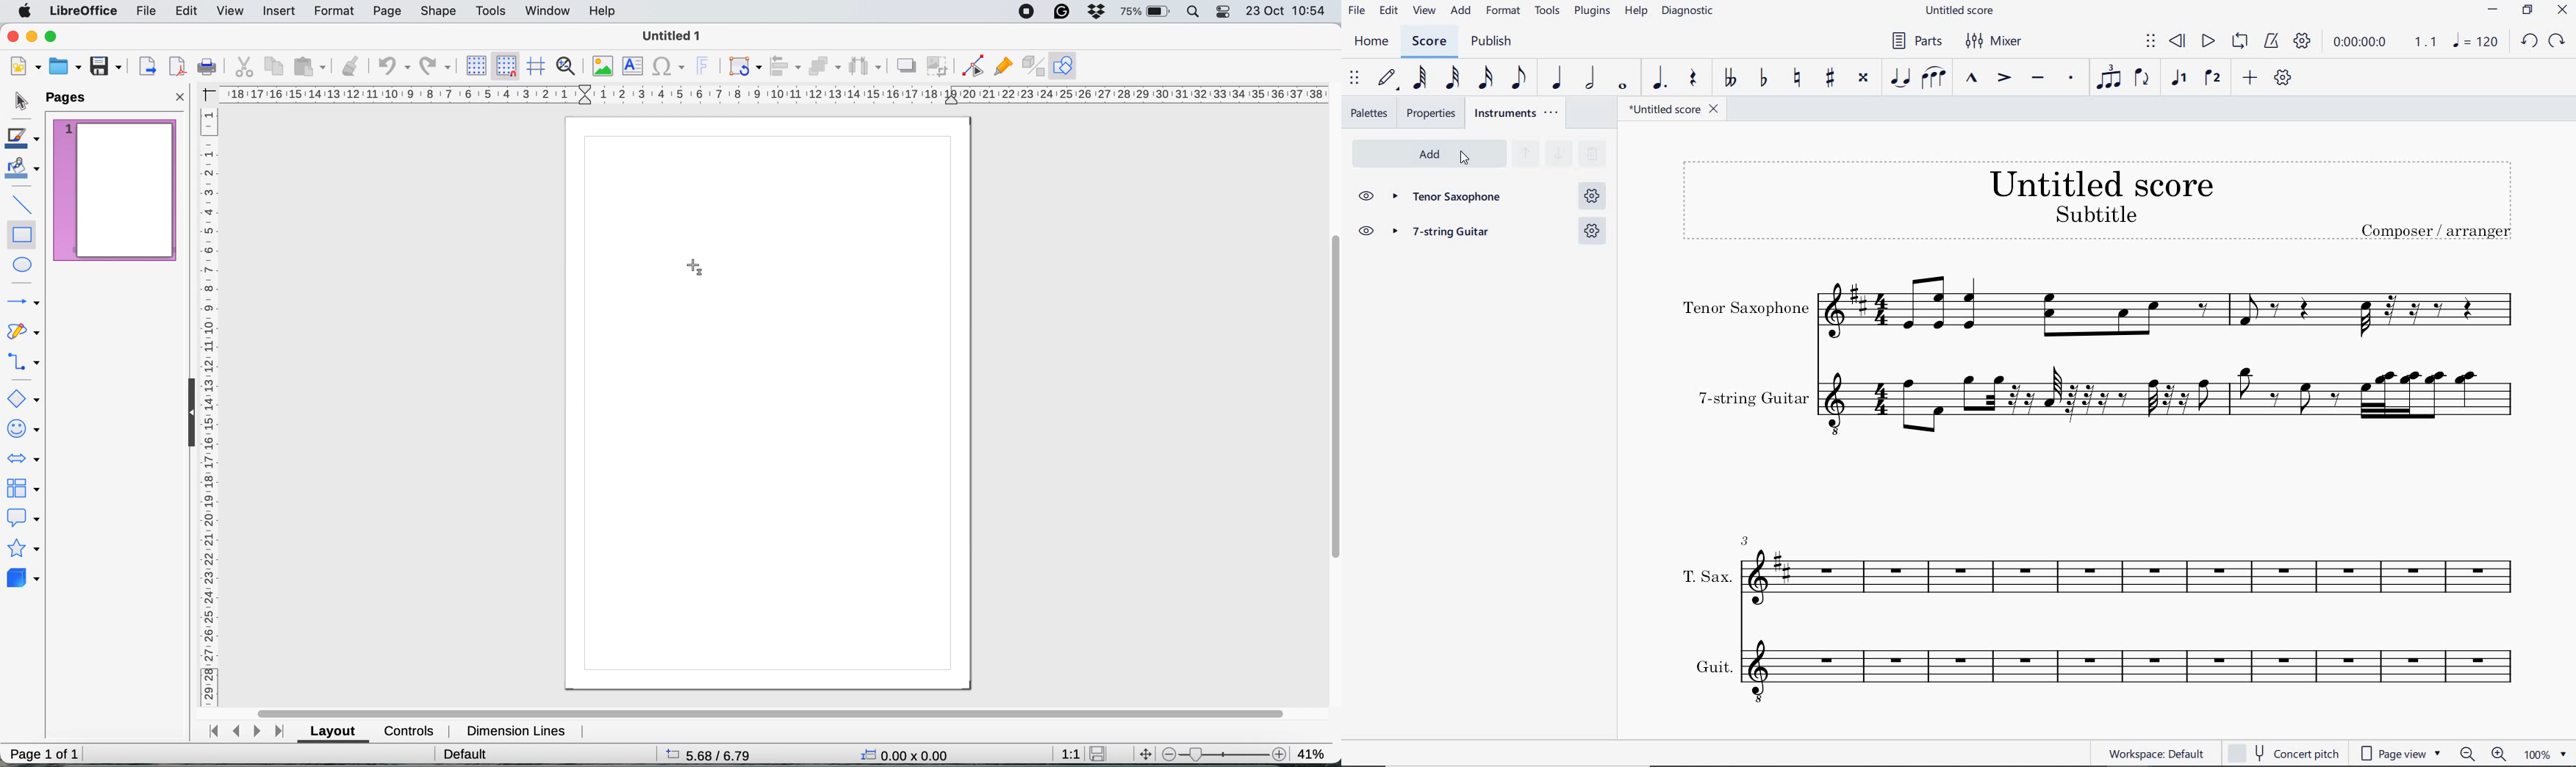 The height and width of the screenshot is (784, 2576). What do you see at coordinates (1225, 11) in the screenshot?
I see `control center` at bounding box center [1225, 11].